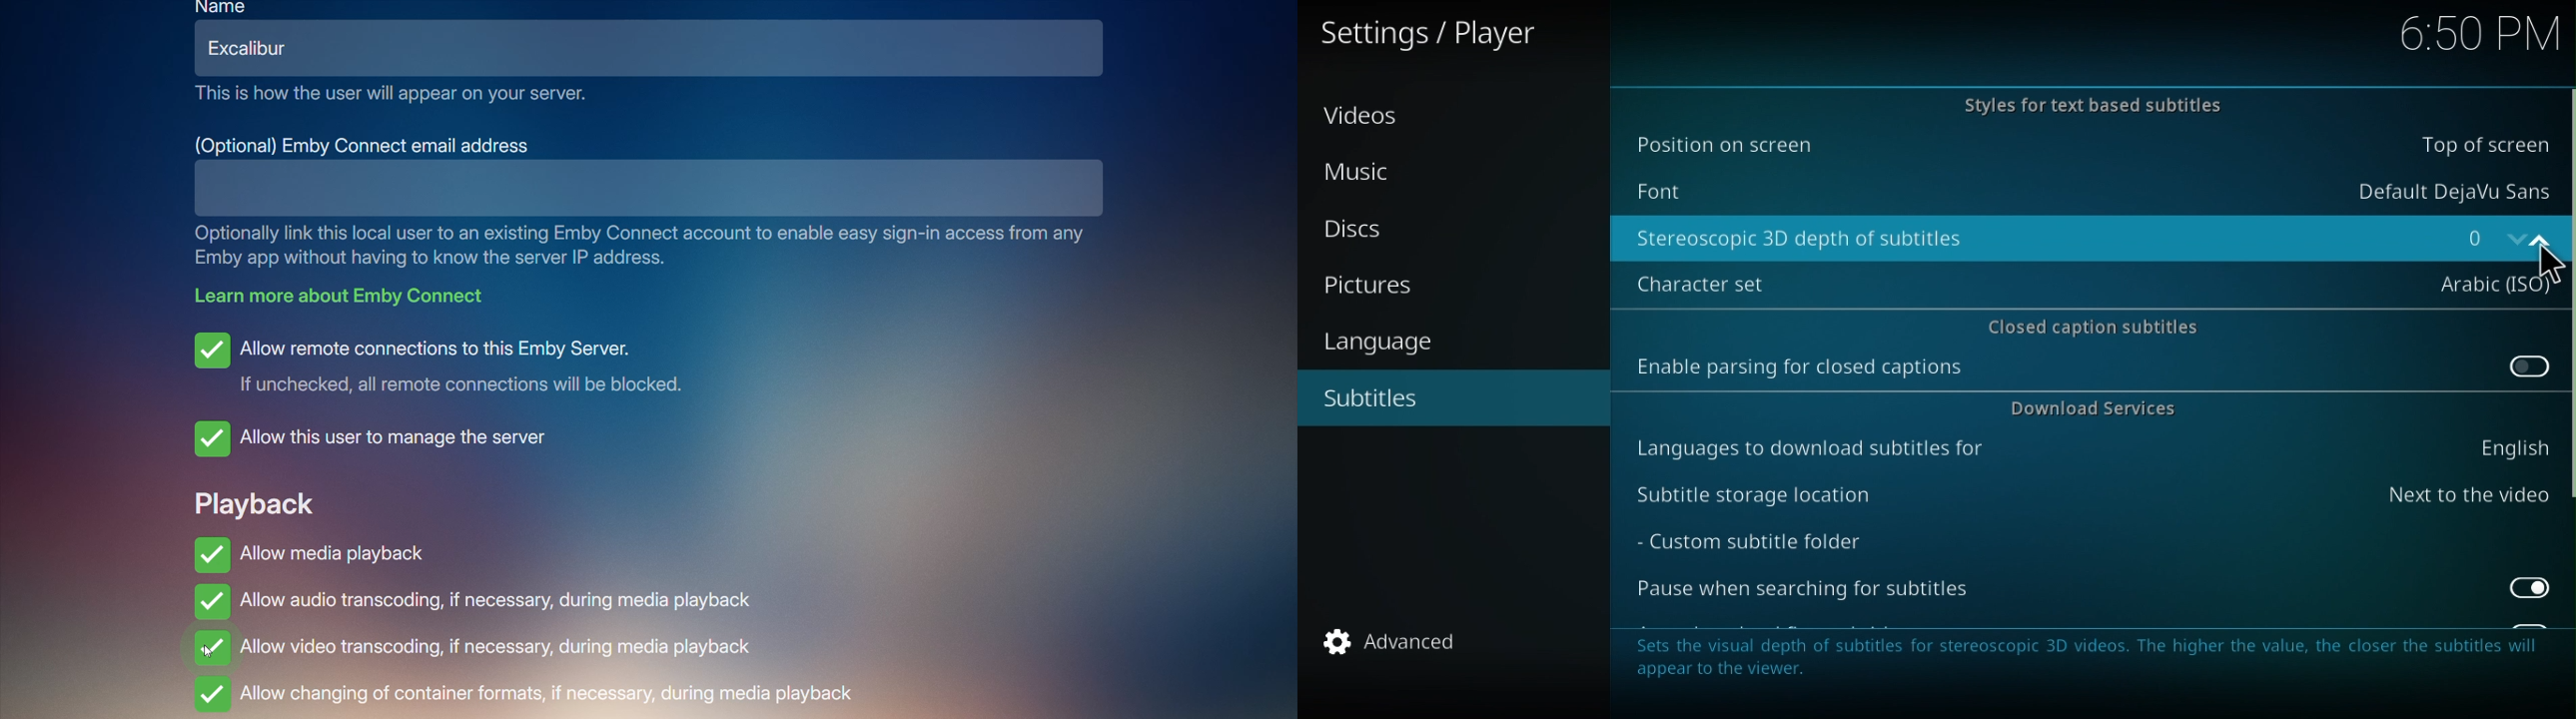  Describe the element at coordinates (258, 48) in the screenshot. I see `Excalibur` at that location.